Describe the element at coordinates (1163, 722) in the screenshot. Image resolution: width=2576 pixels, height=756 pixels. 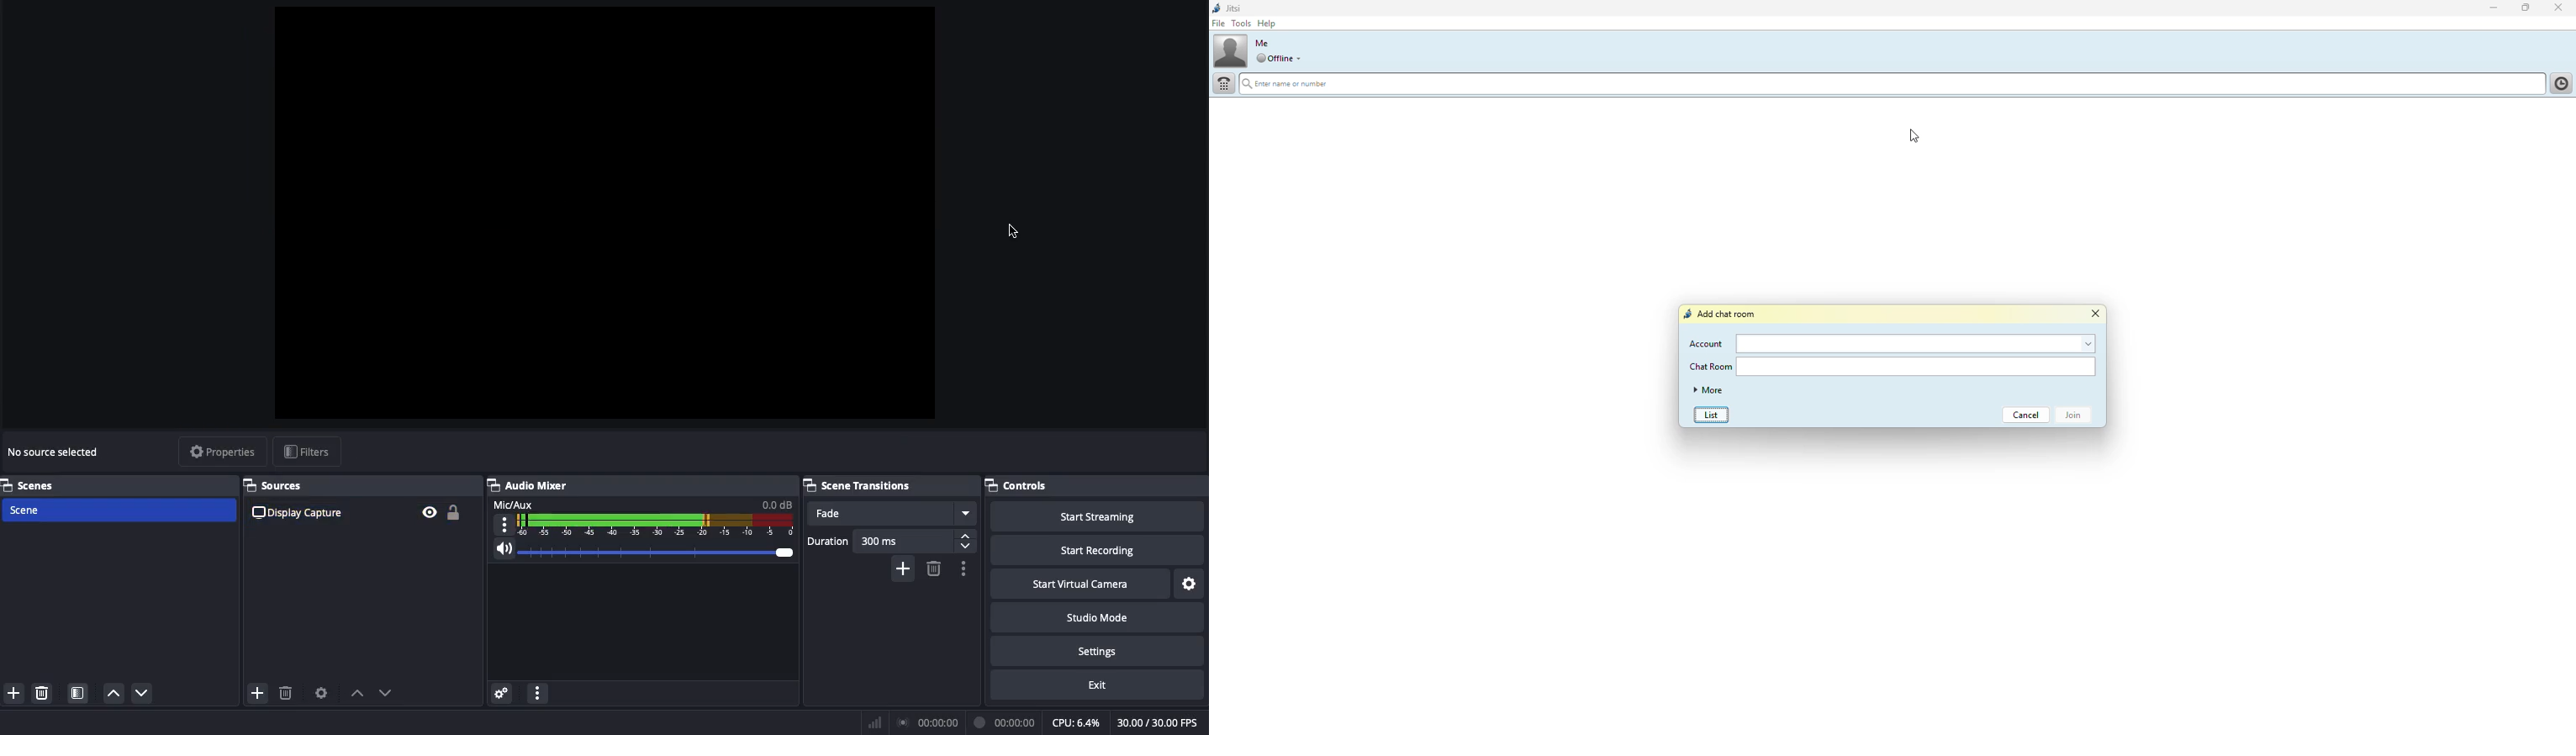
I see `FPS` at that location.